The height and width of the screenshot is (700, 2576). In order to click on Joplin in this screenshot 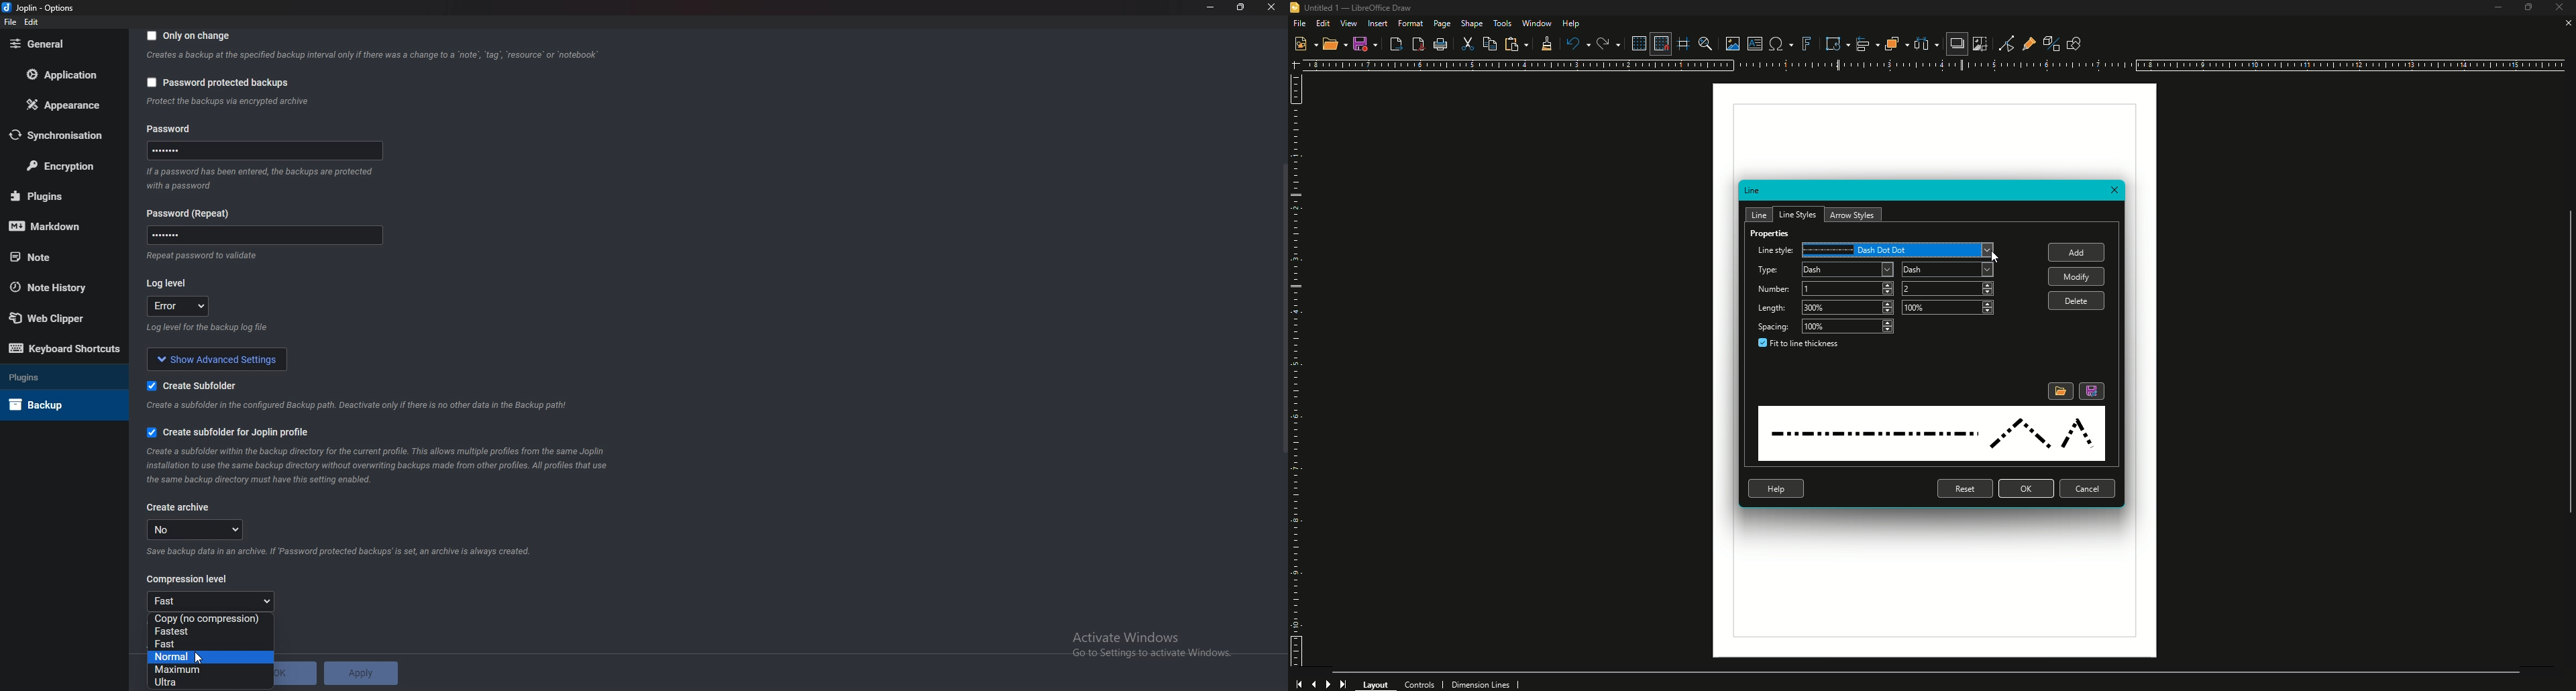, I will do `click(37, 8)`.